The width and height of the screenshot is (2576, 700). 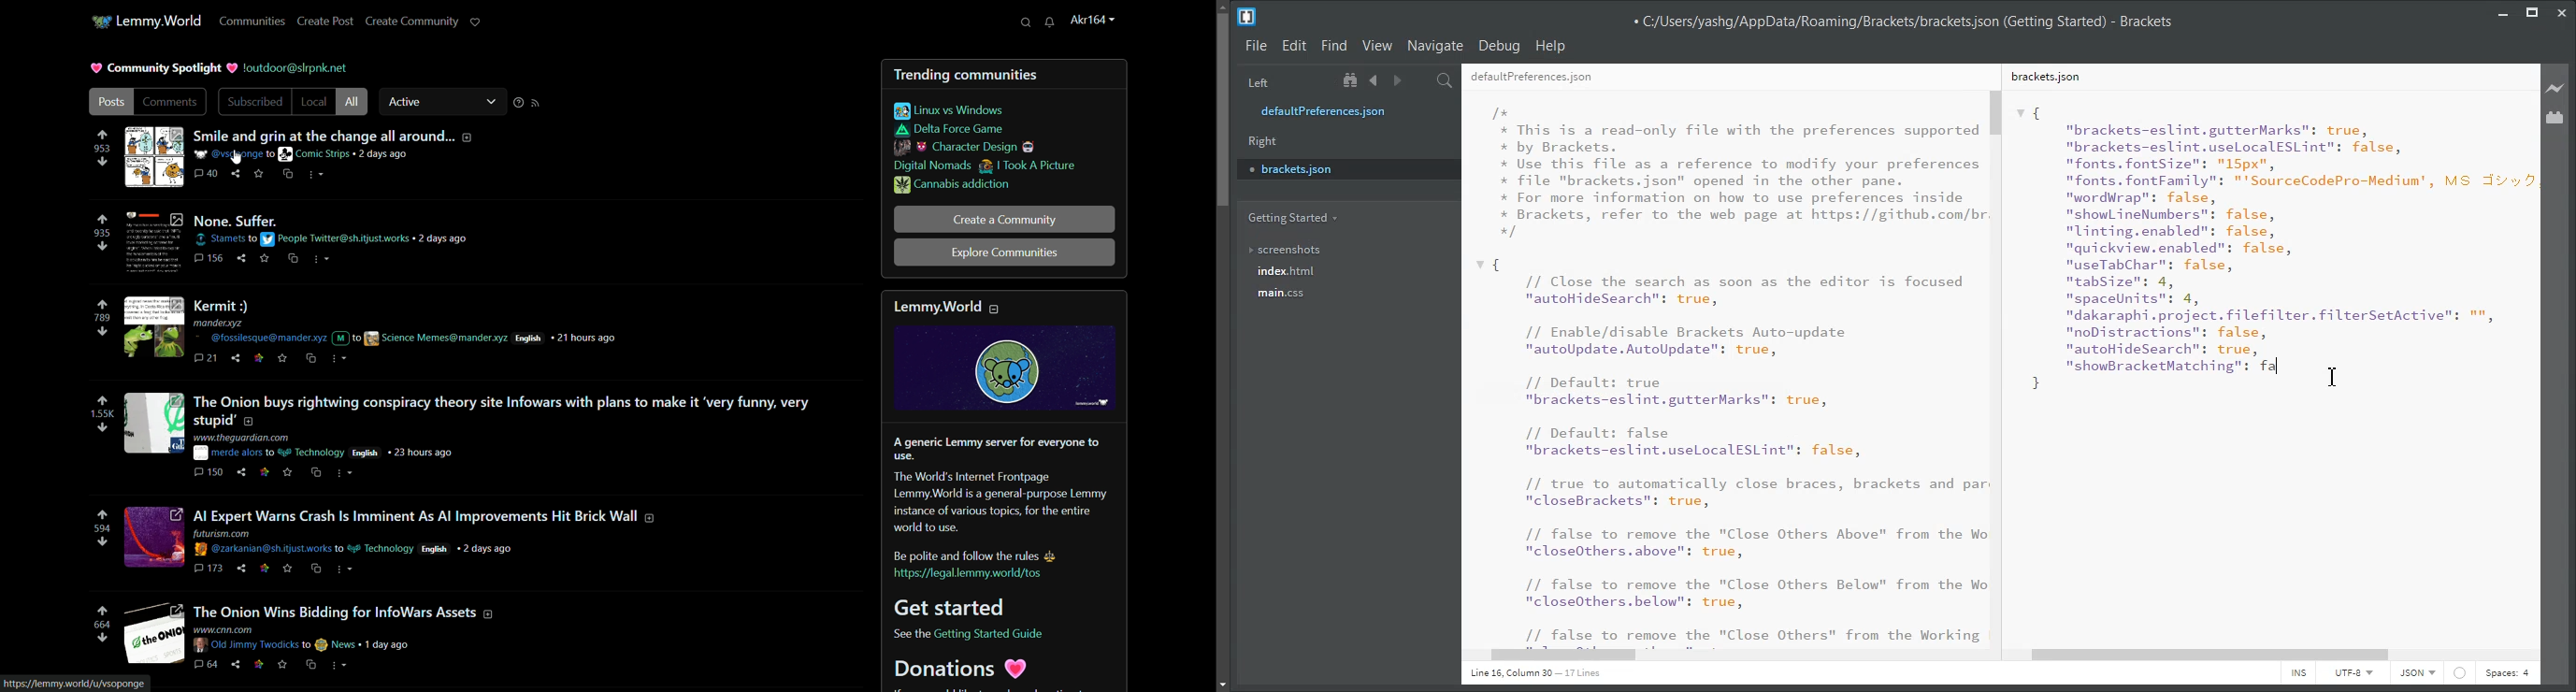 What do you see at coordinates (1346, 168) in the screenshot?
I see `brackets.json` at bounding box center [1346, 168].